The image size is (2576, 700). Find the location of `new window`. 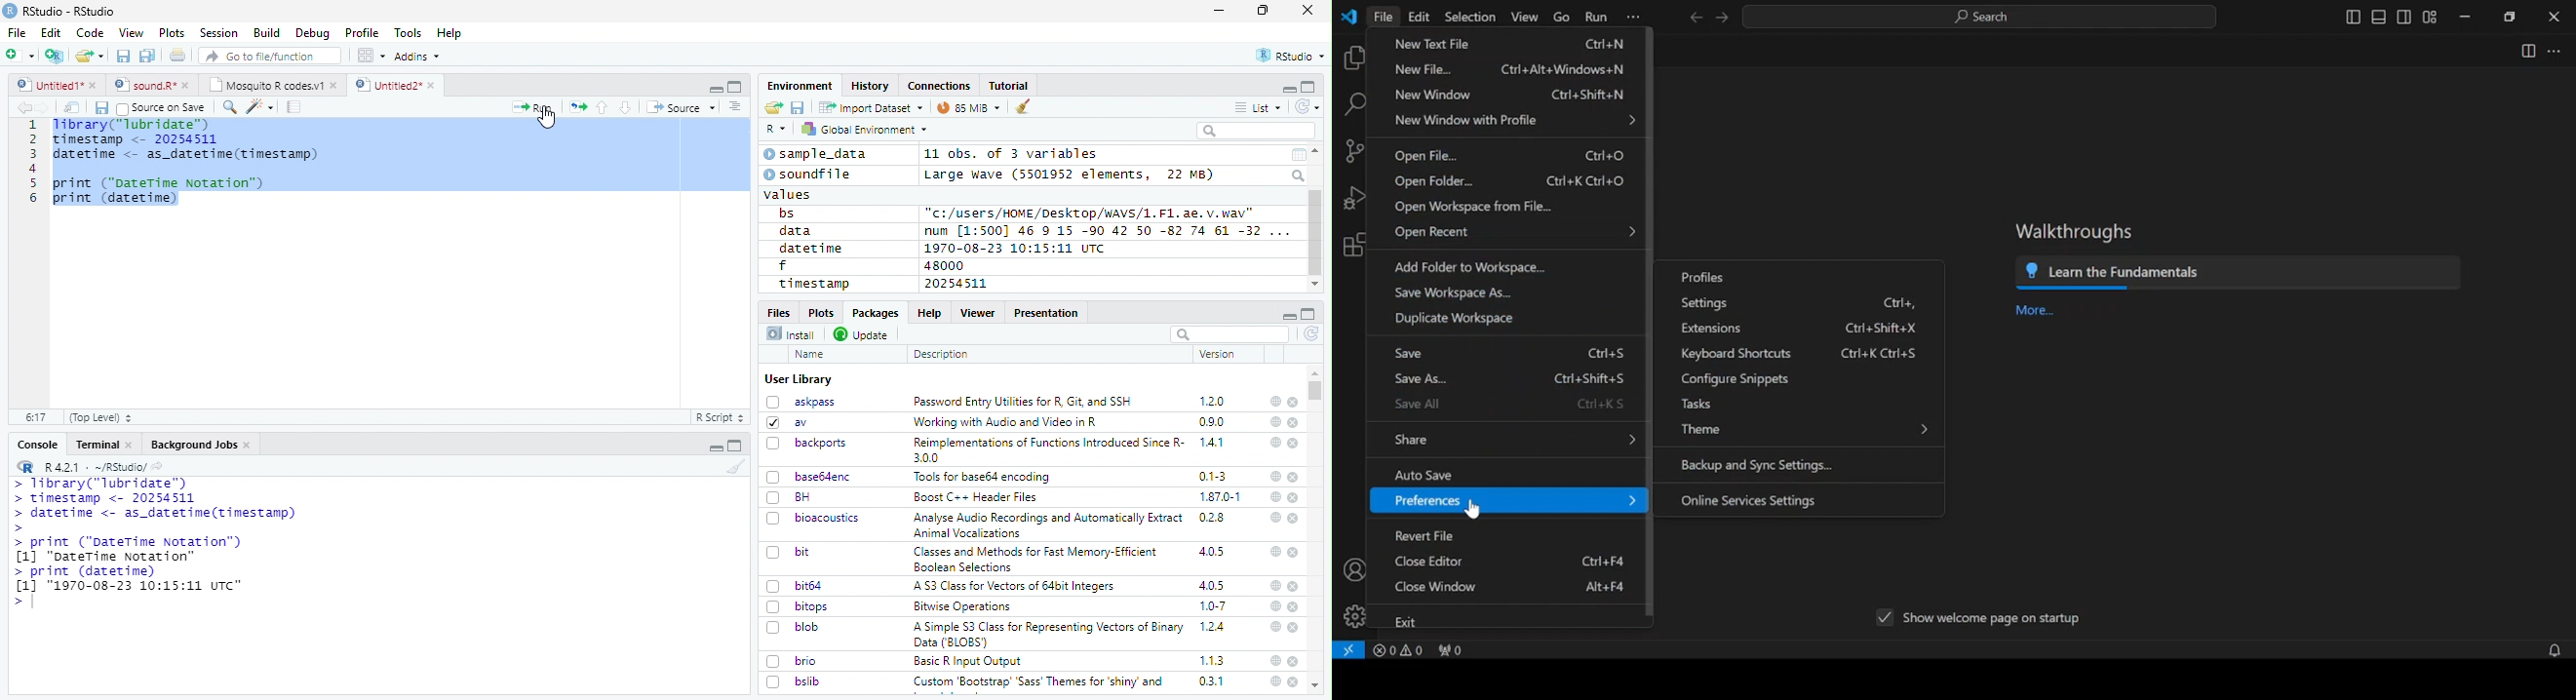

new window is located at coordinates (1435, 94).